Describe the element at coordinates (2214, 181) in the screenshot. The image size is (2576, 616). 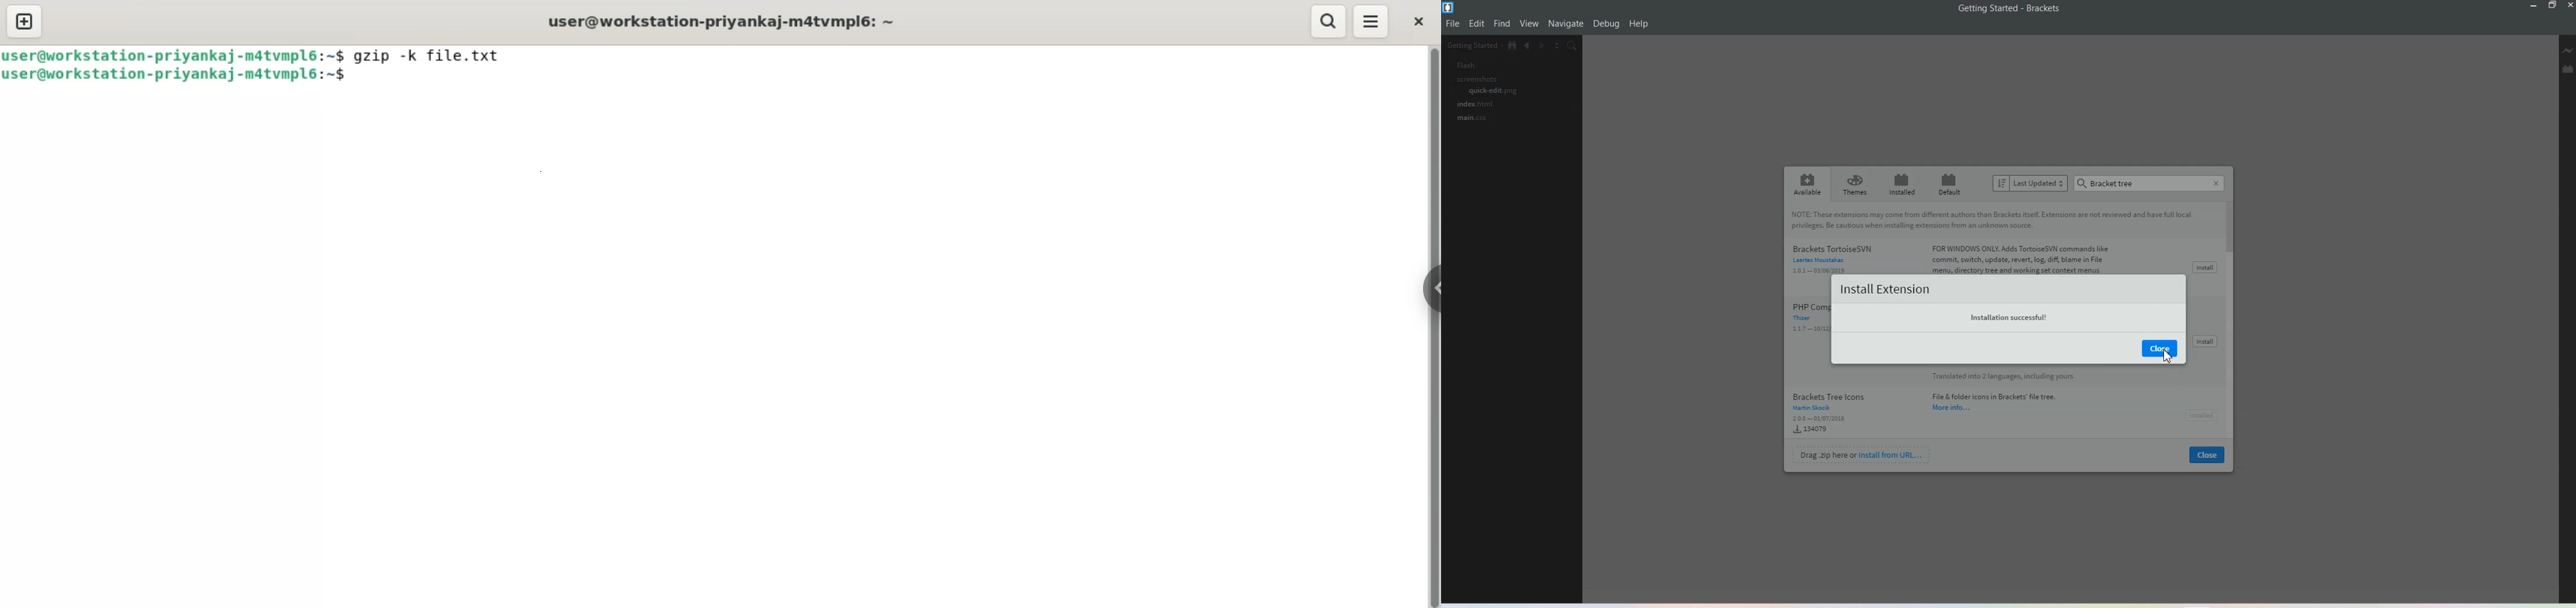
I see `Close` at that location.